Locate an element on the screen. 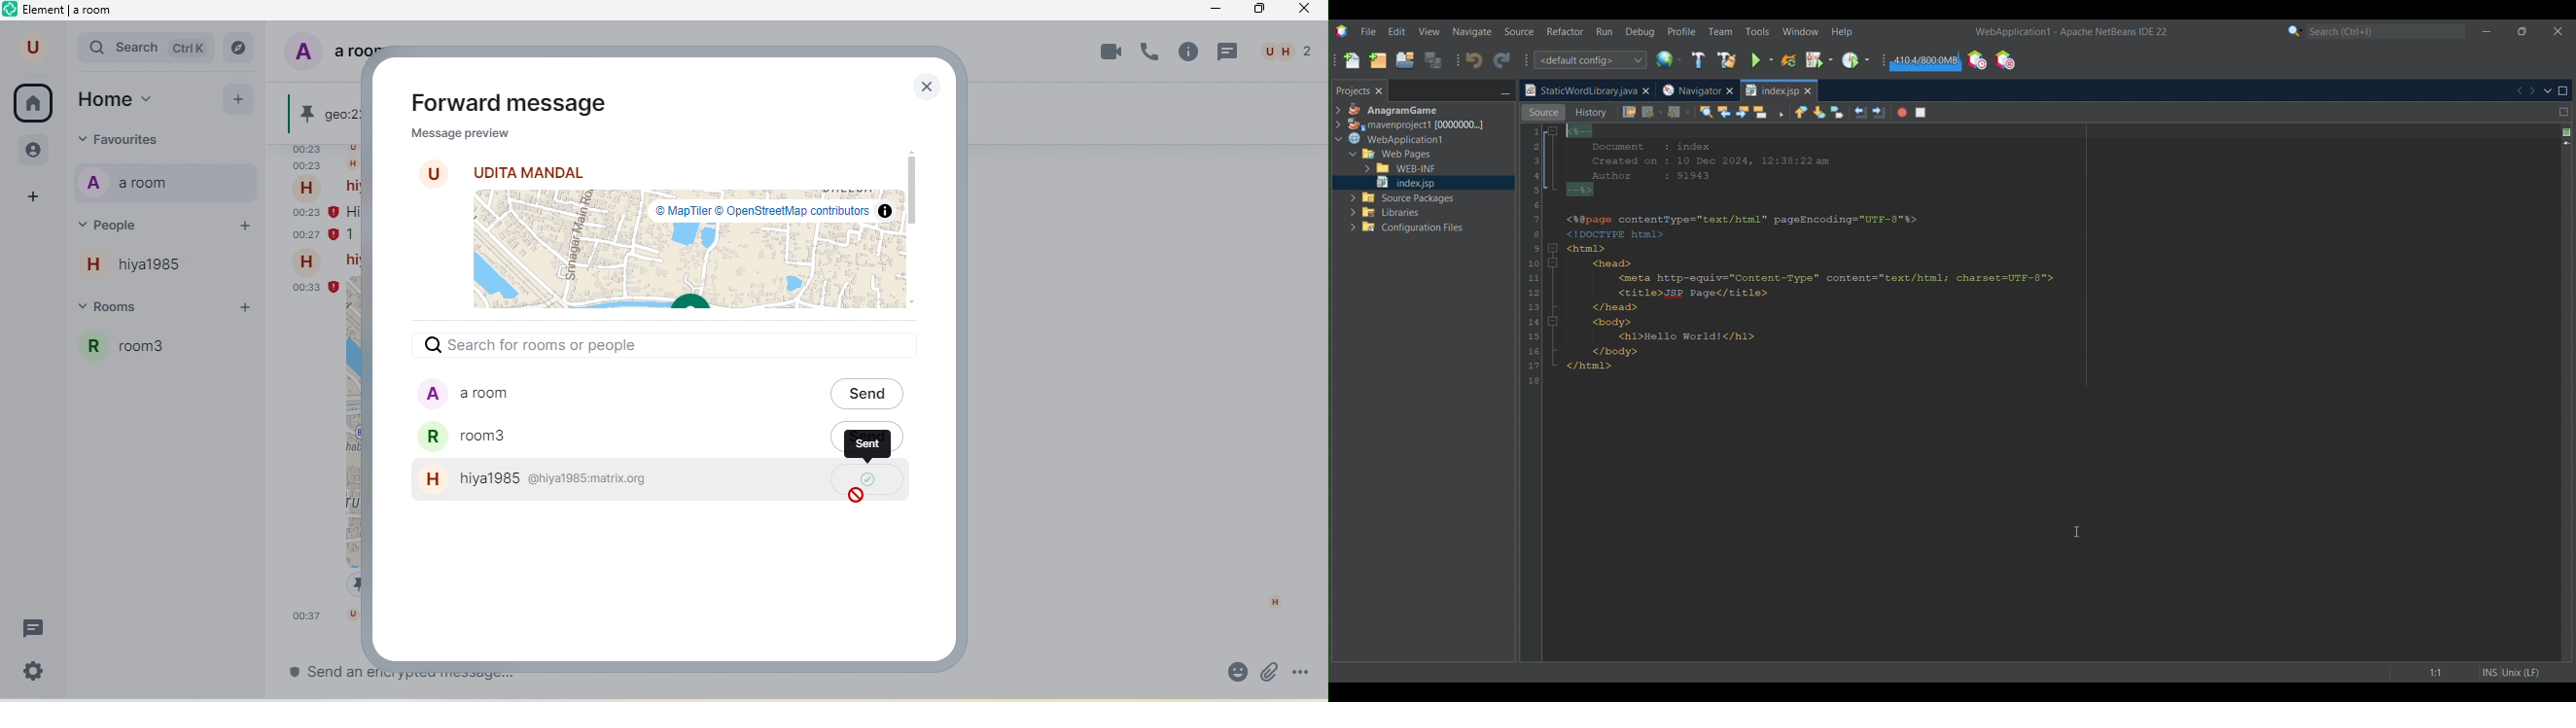  Debug menu is located at coordinates (1640, 32).